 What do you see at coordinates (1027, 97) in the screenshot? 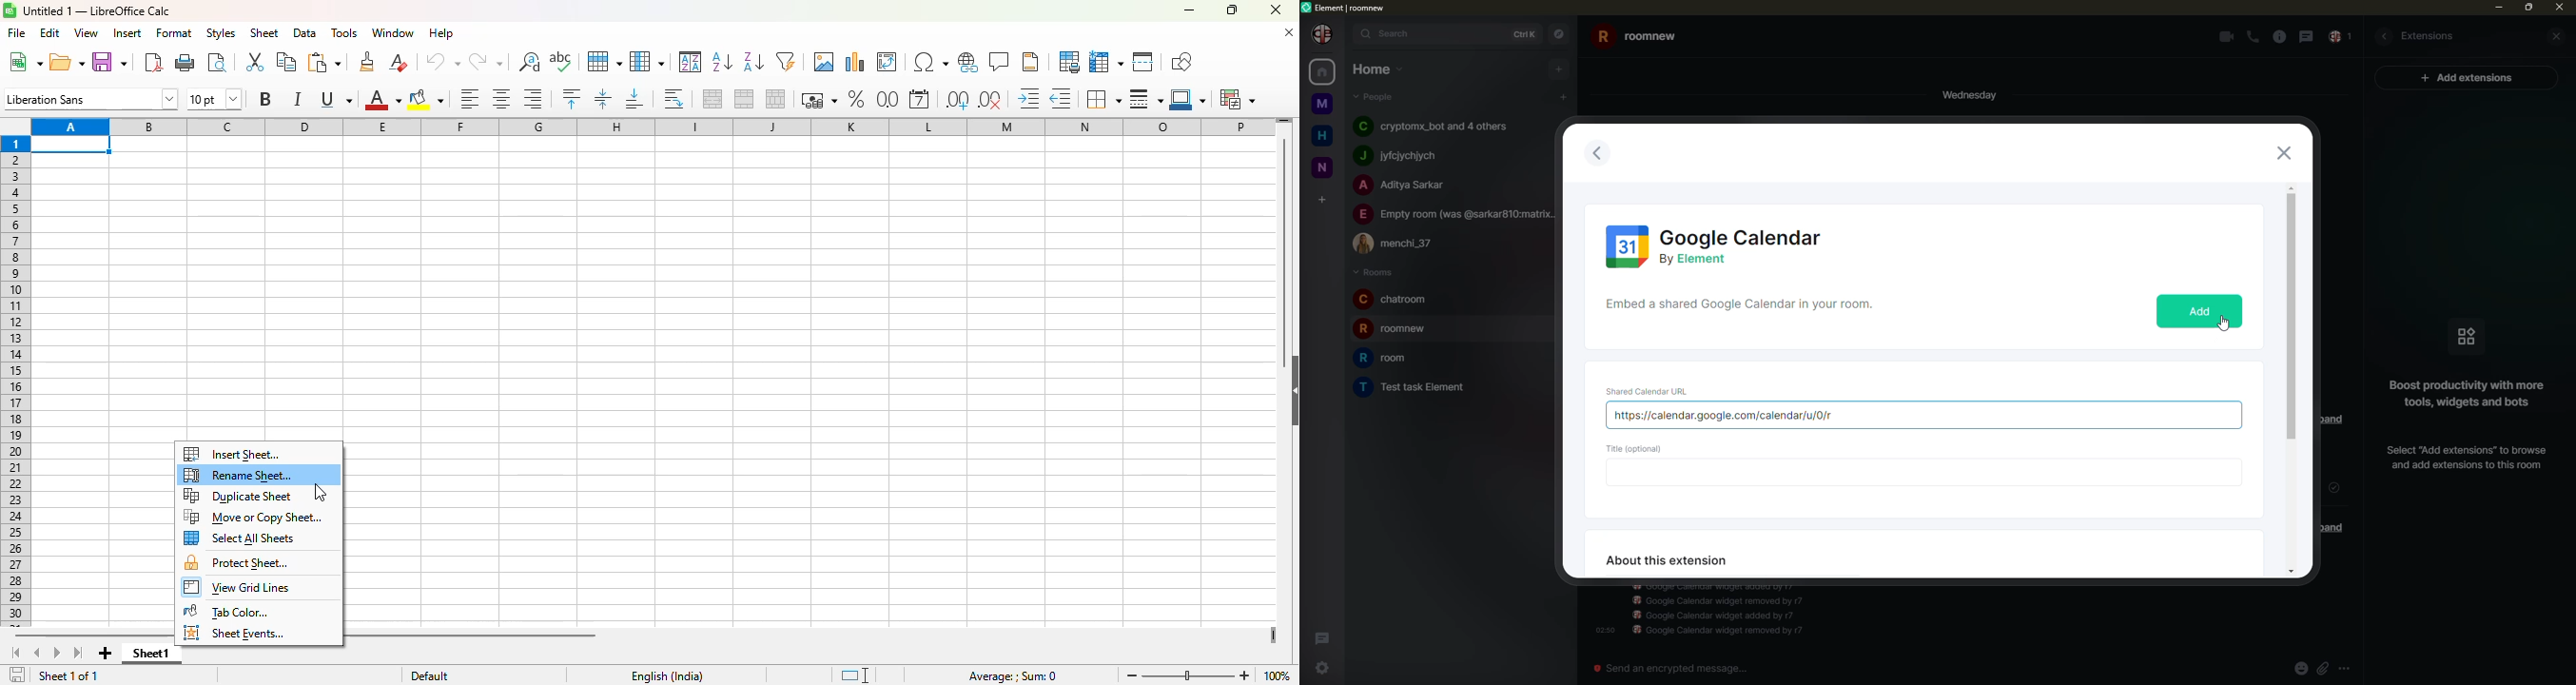
I see `increase indent` at bounding box center [1027, 97].